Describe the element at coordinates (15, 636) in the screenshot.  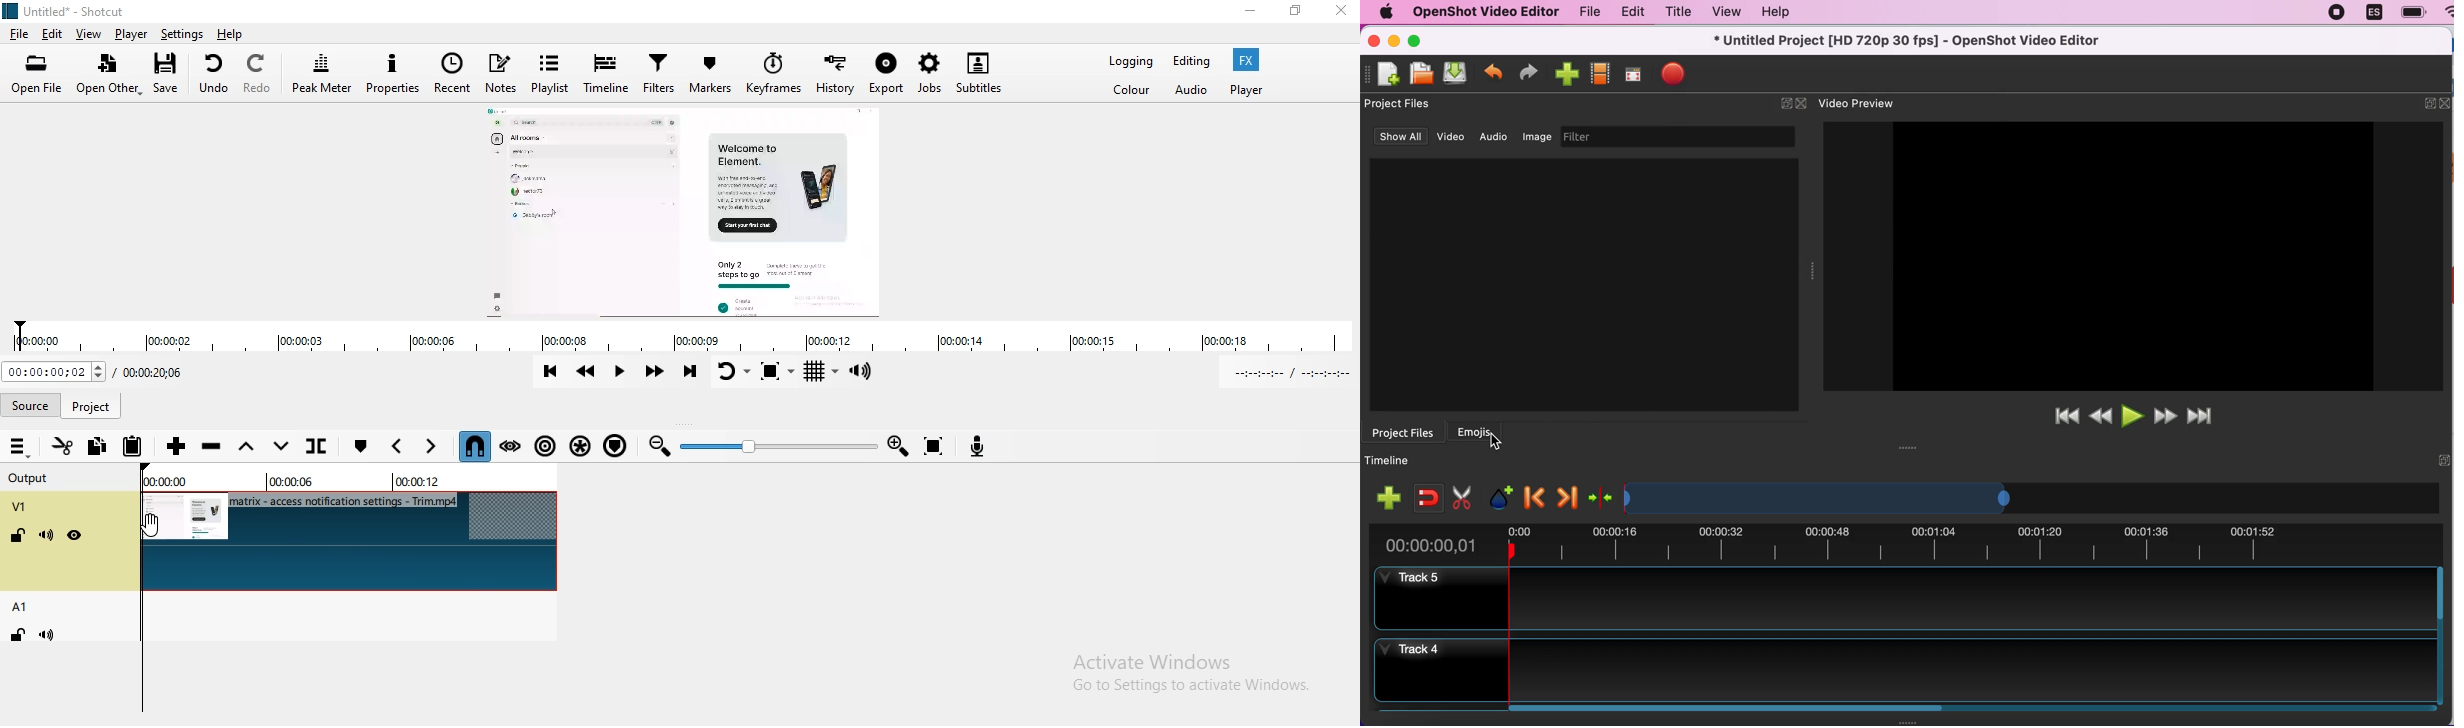
I see `Lock` at that location.